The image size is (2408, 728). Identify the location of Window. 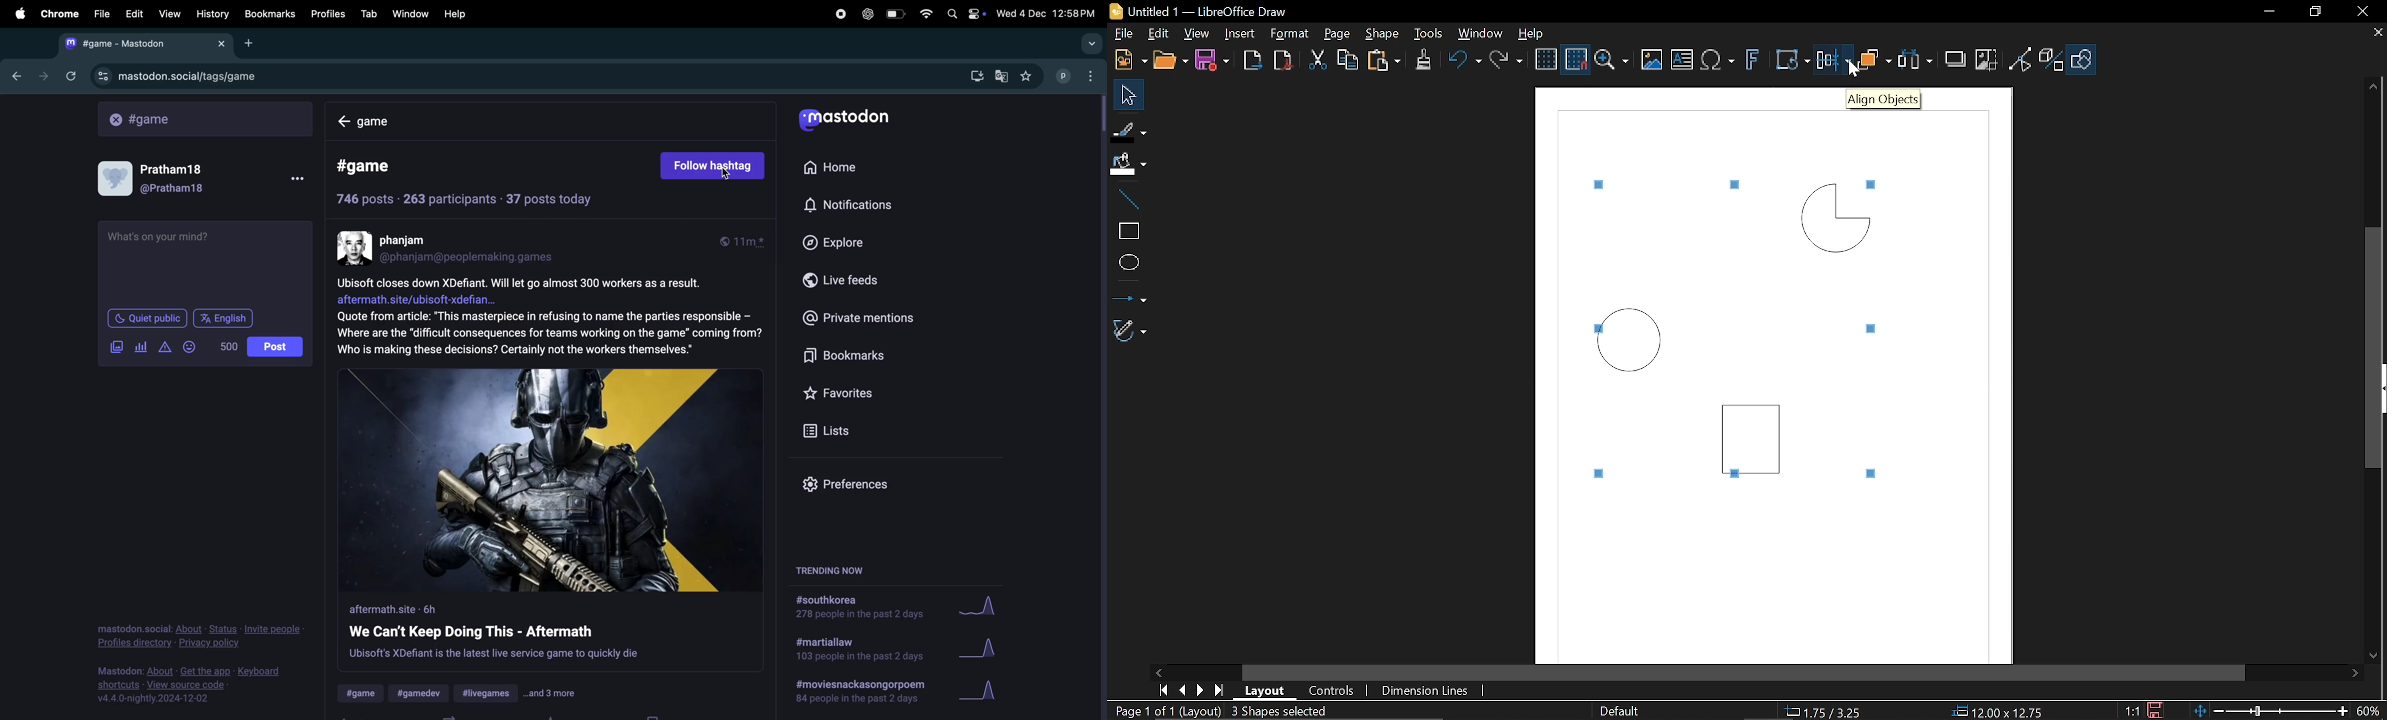
(1480, 34).